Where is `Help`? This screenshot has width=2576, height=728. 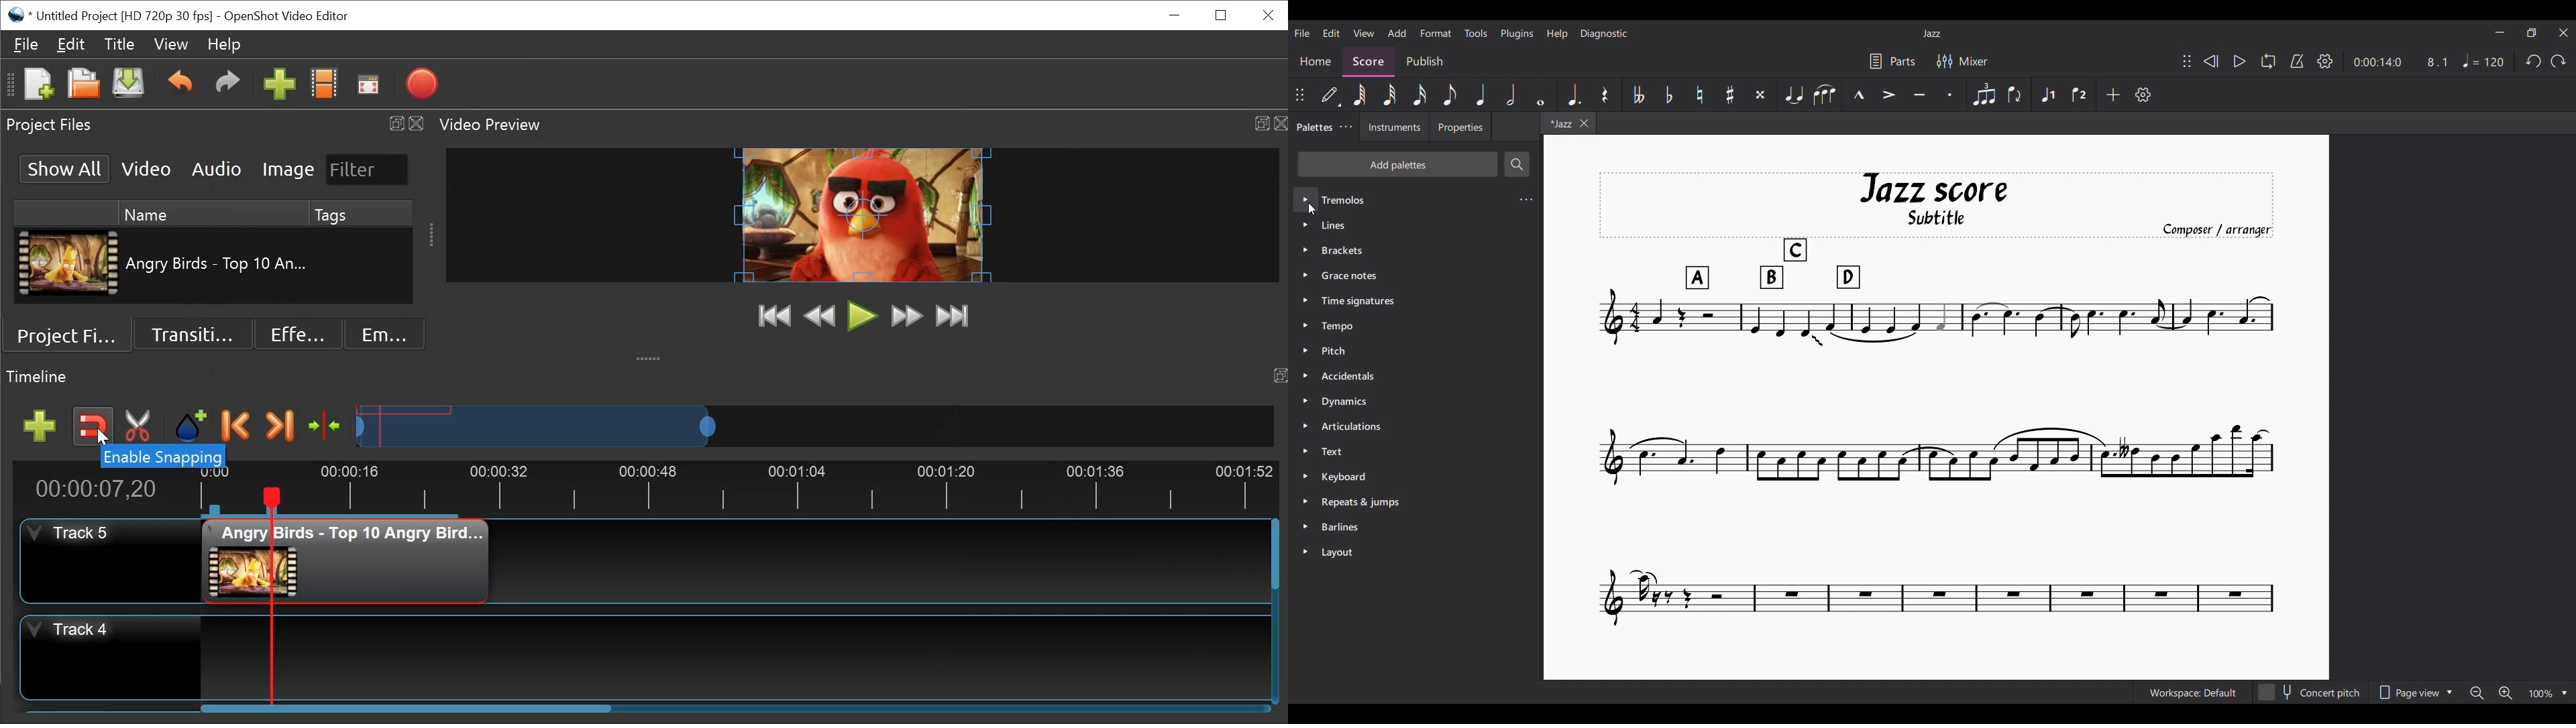 Help is located at coordinates (1558, 34).